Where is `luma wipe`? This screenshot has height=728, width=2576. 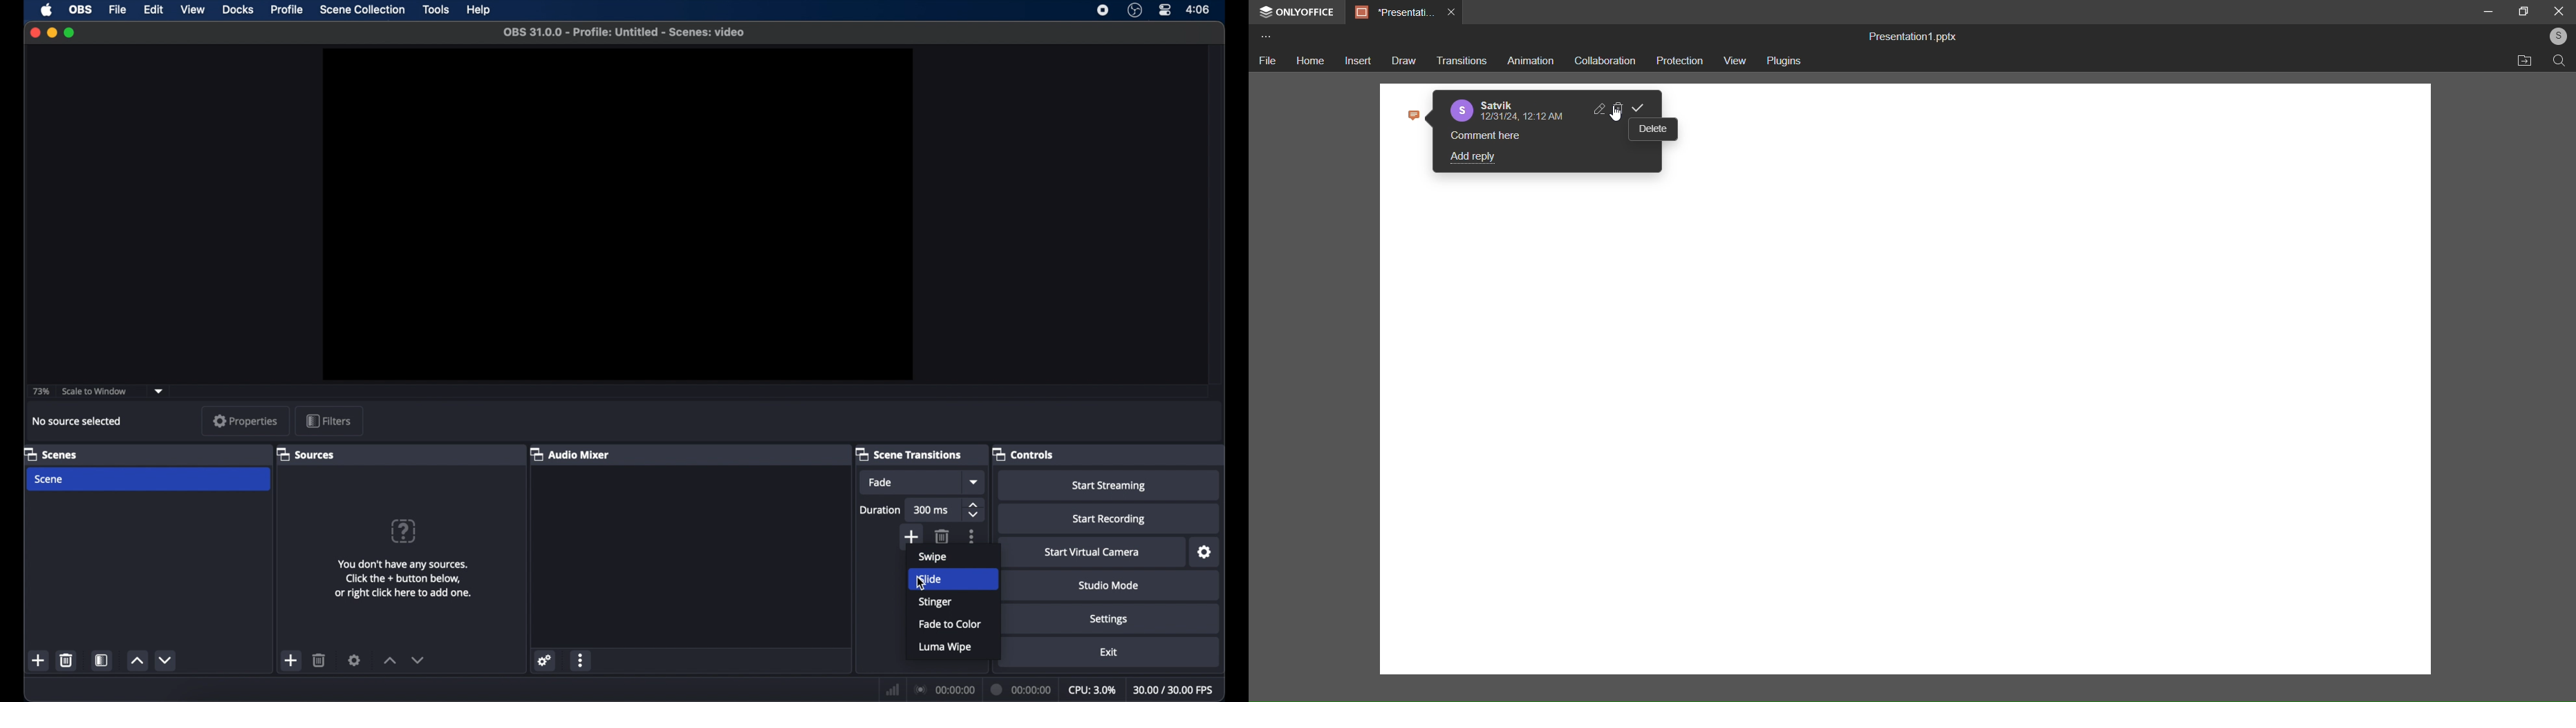 luma wipe is located at coordinates (946, 647).